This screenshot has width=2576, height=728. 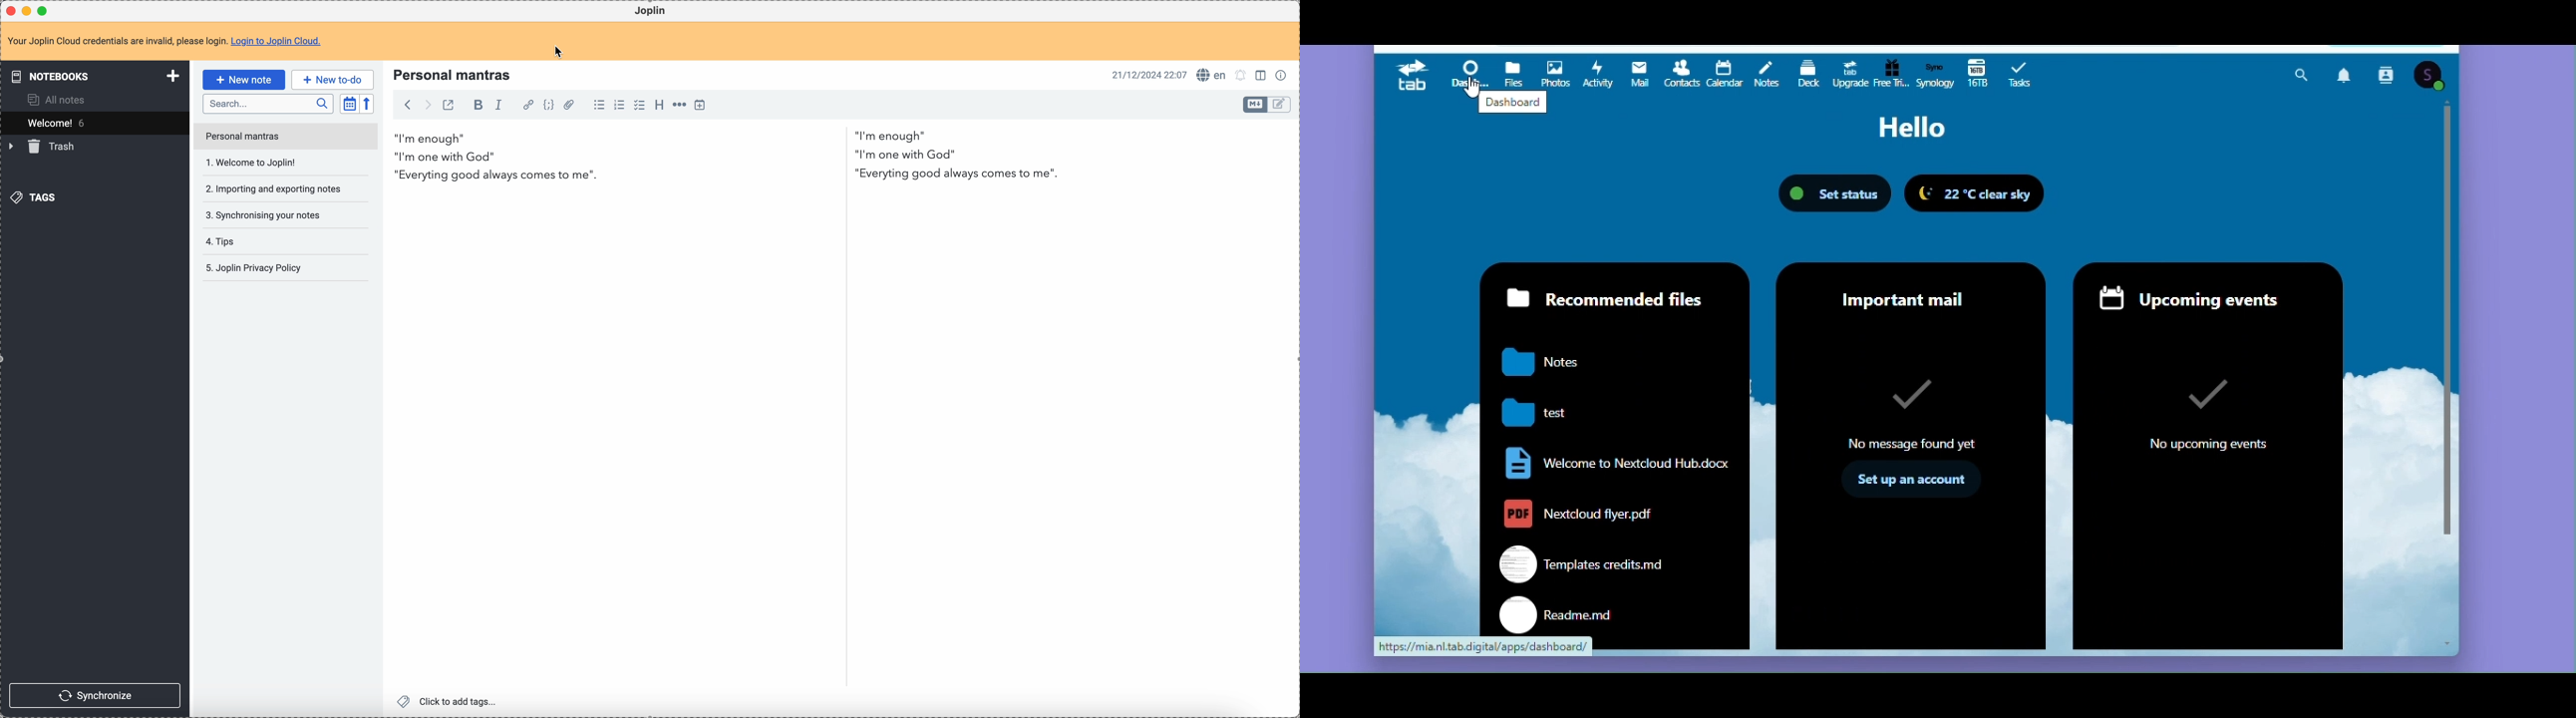 What do you see at coordinates (450, 106) in the screenshot?
I see `toggle external editing` at bounding box center [450, 106].